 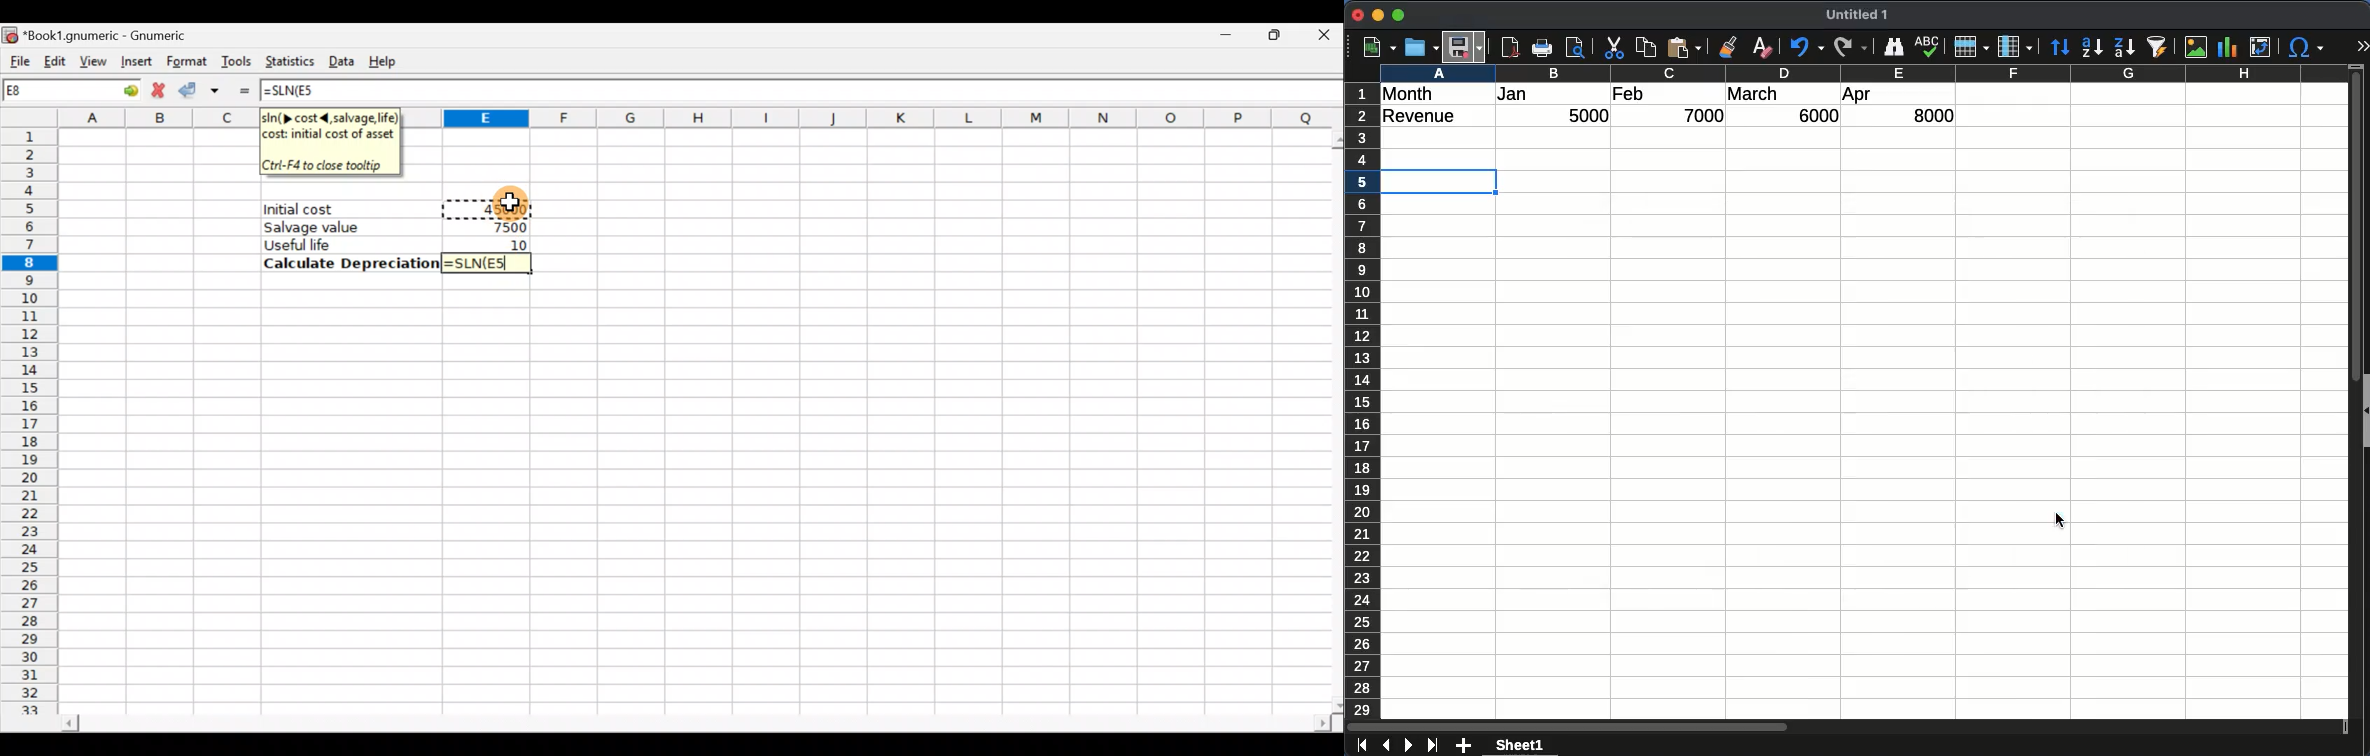 I want to click on spell check, so click(x=1928, y=48).